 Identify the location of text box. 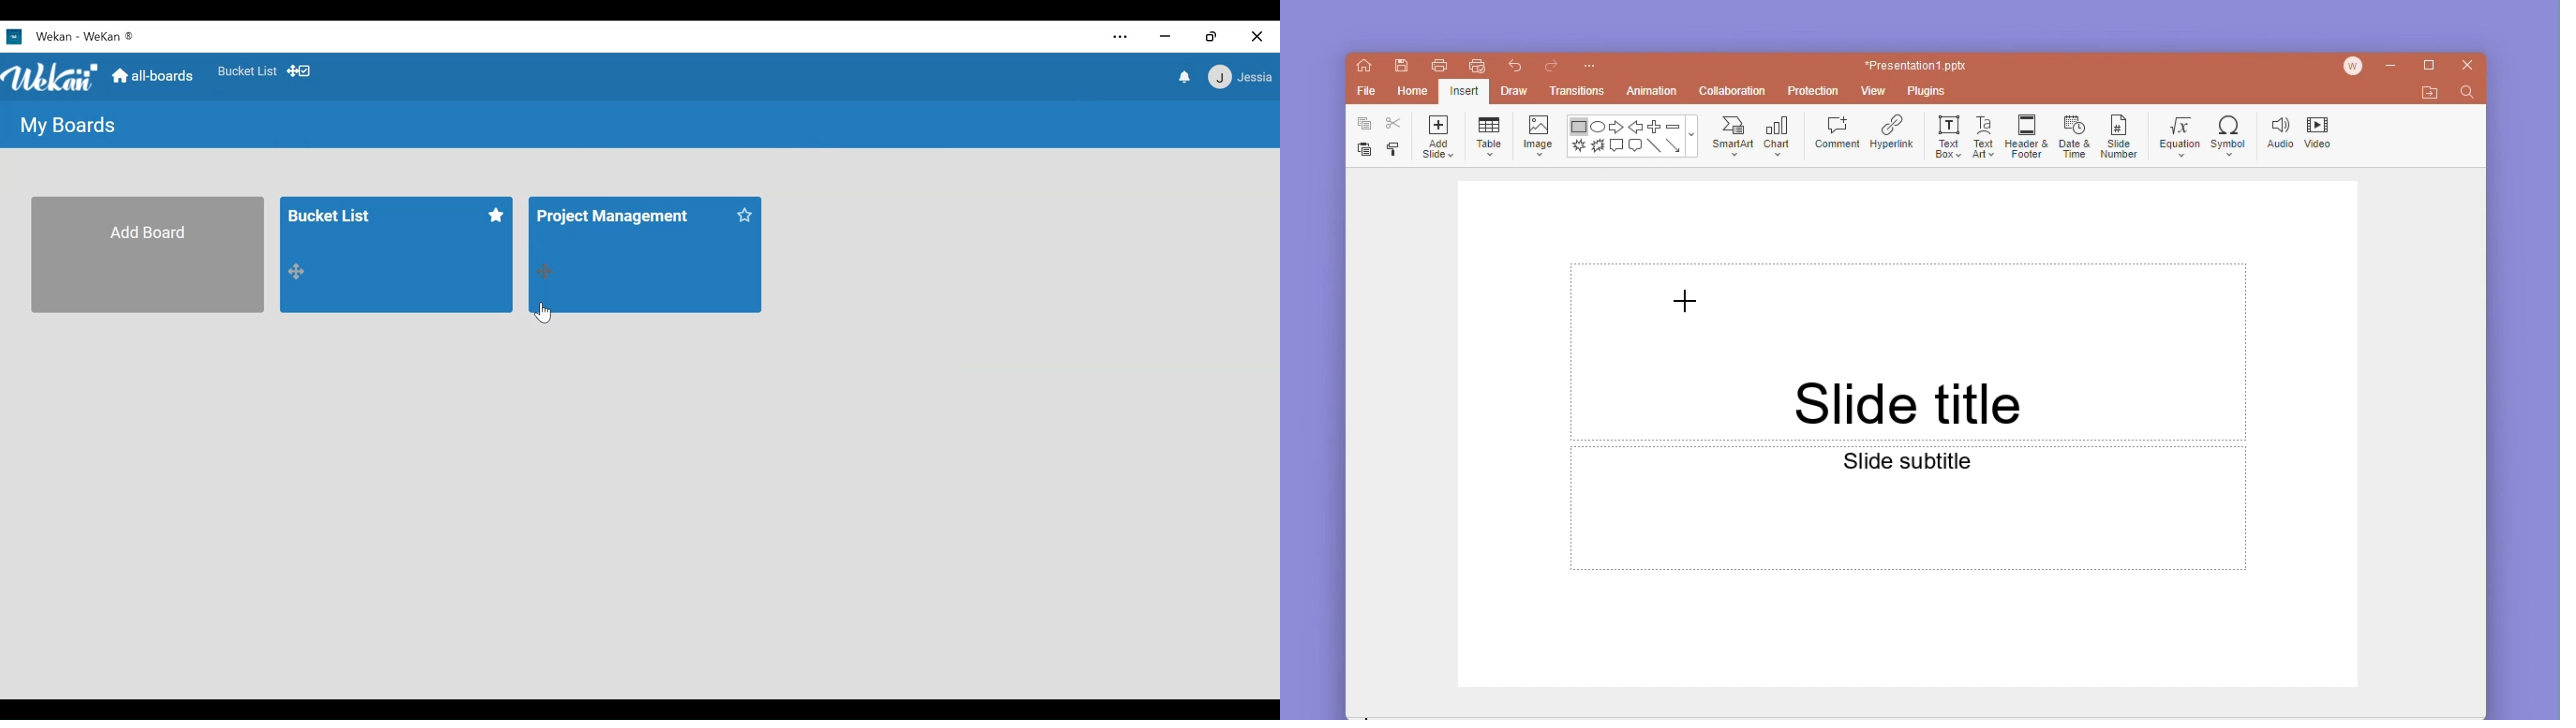
(1945, 135).